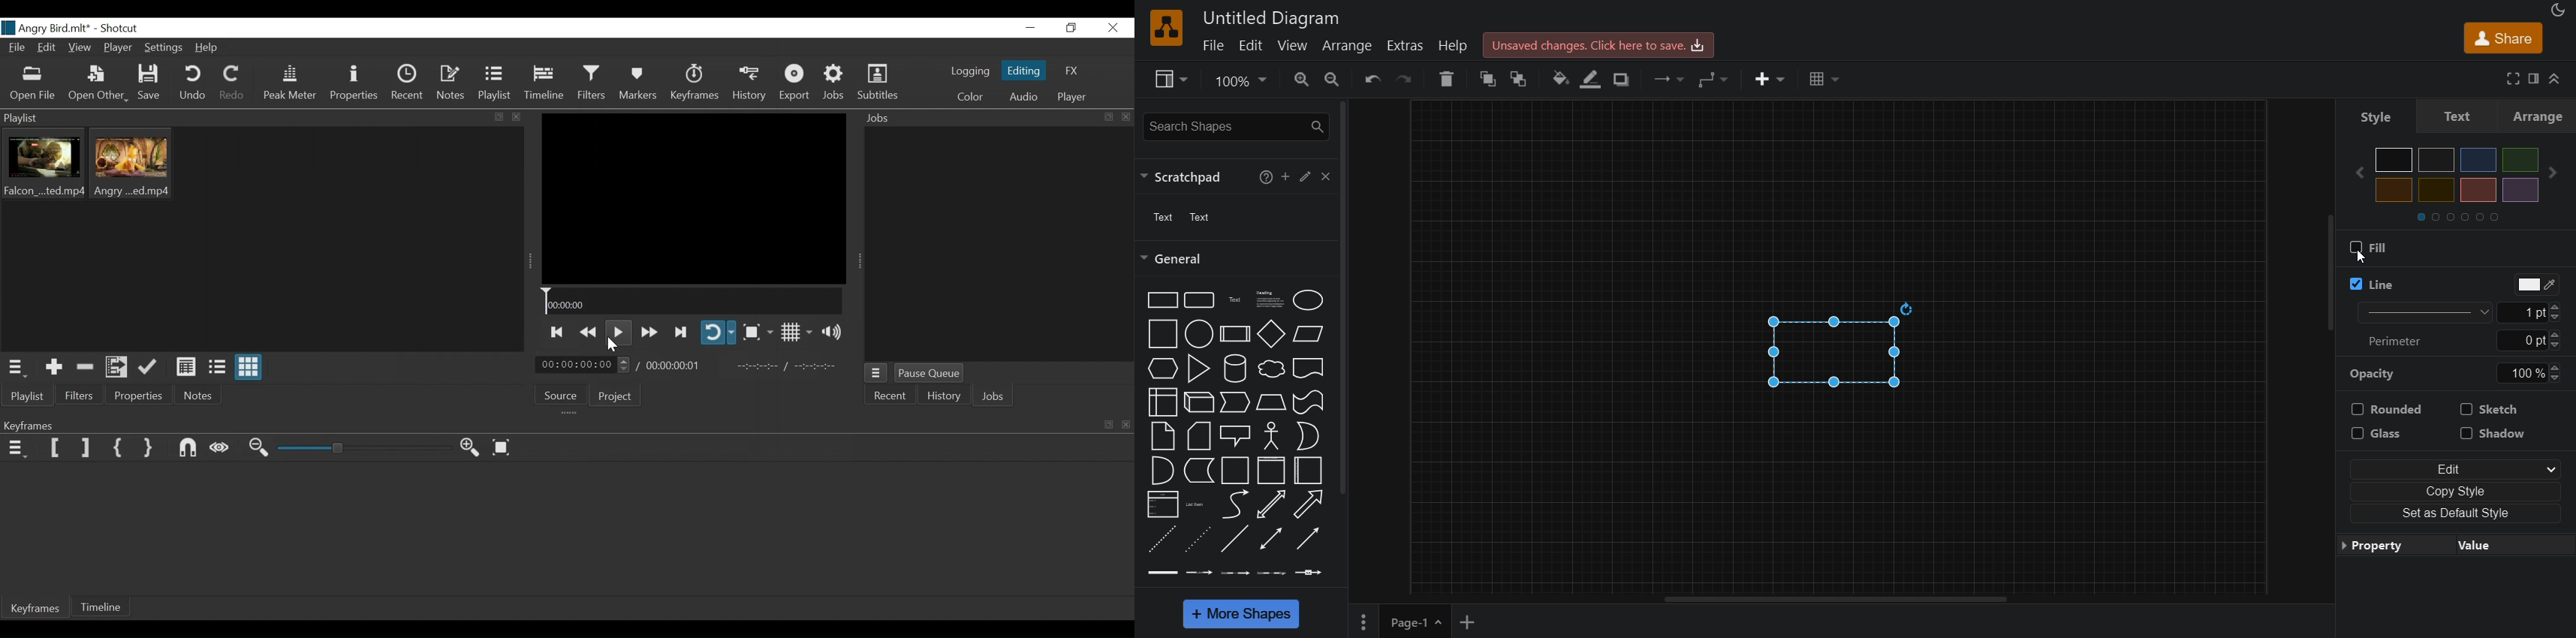 The height and width of the screenshot is (644, 2576). Describe the element at coordinates (1406, 47) in the screenshot. I see `extras` at that location.